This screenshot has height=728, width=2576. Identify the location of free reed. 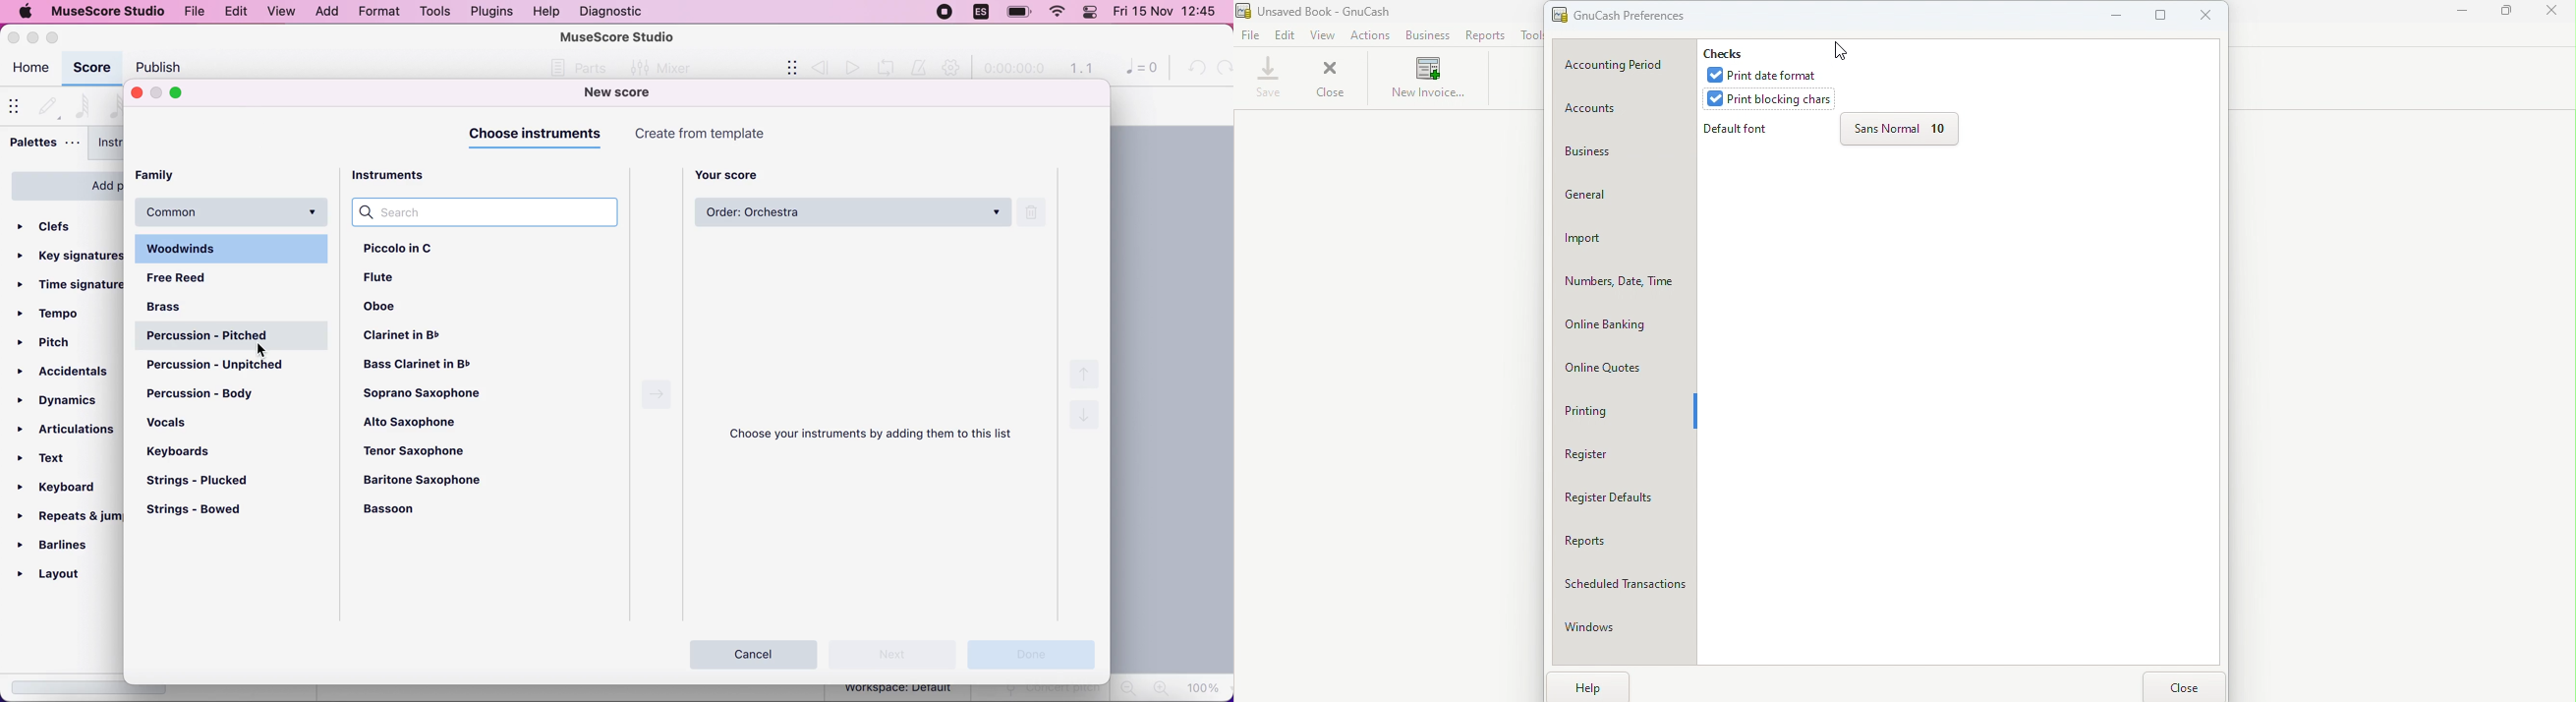
(200, 279).